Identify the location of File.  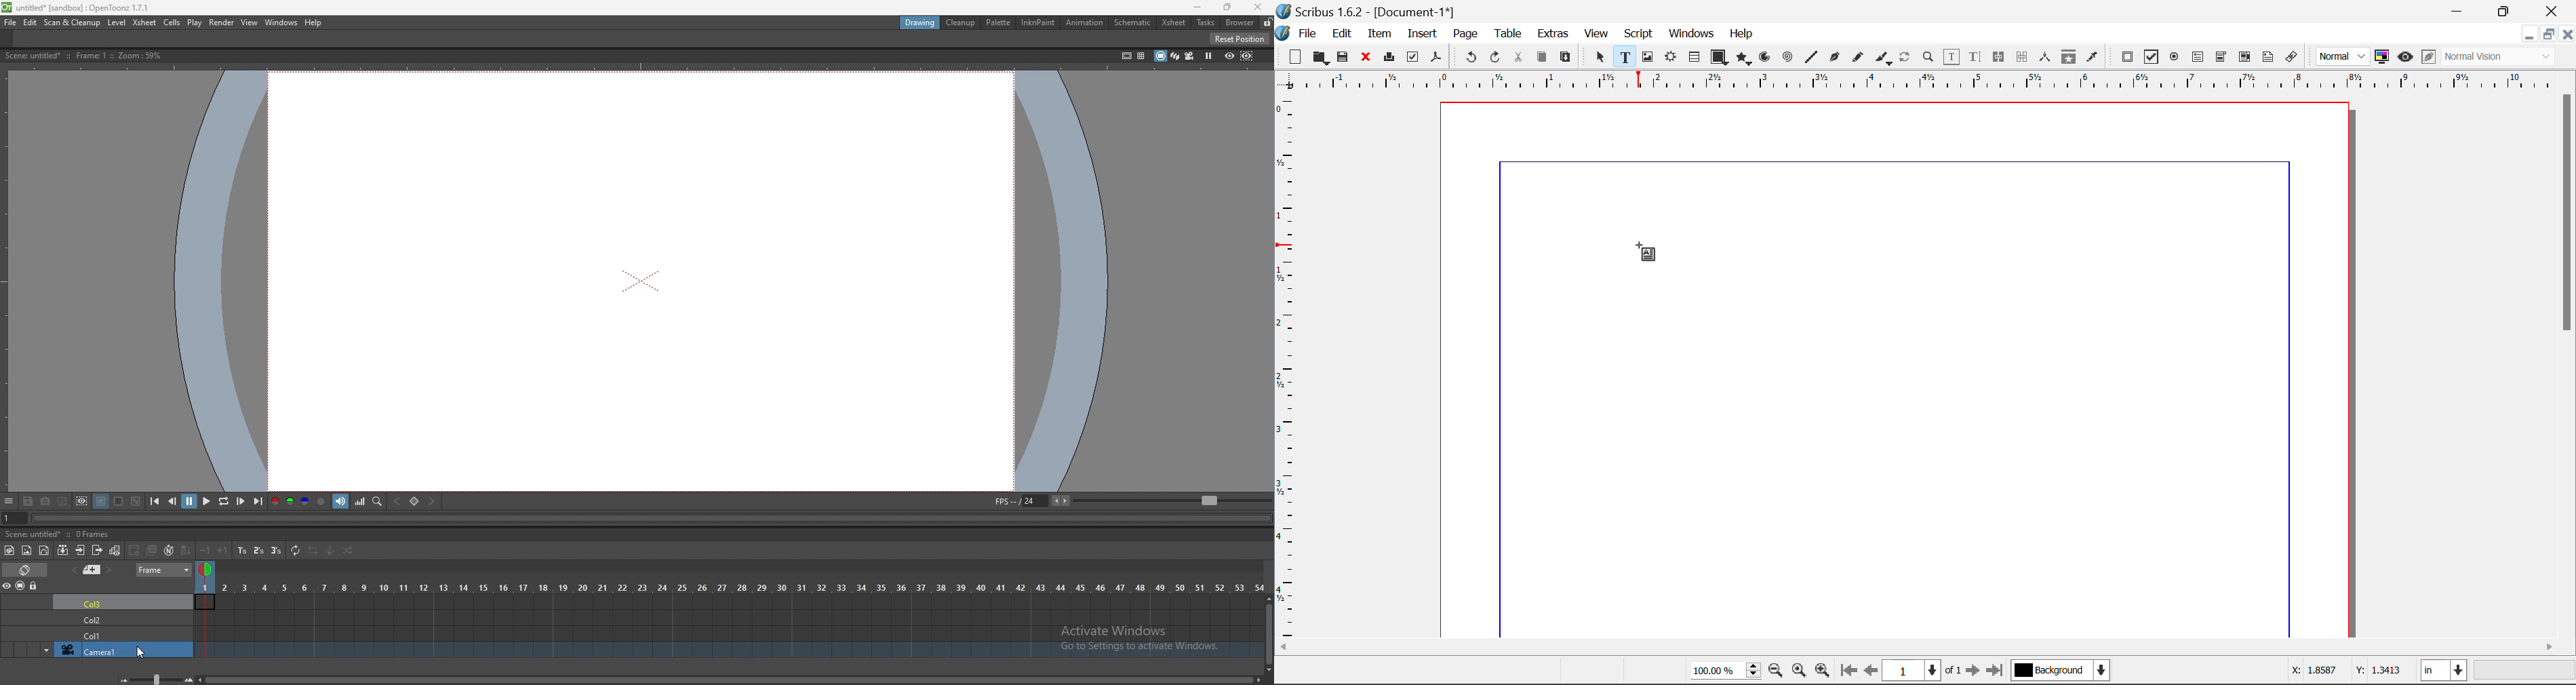
(1299, 32).